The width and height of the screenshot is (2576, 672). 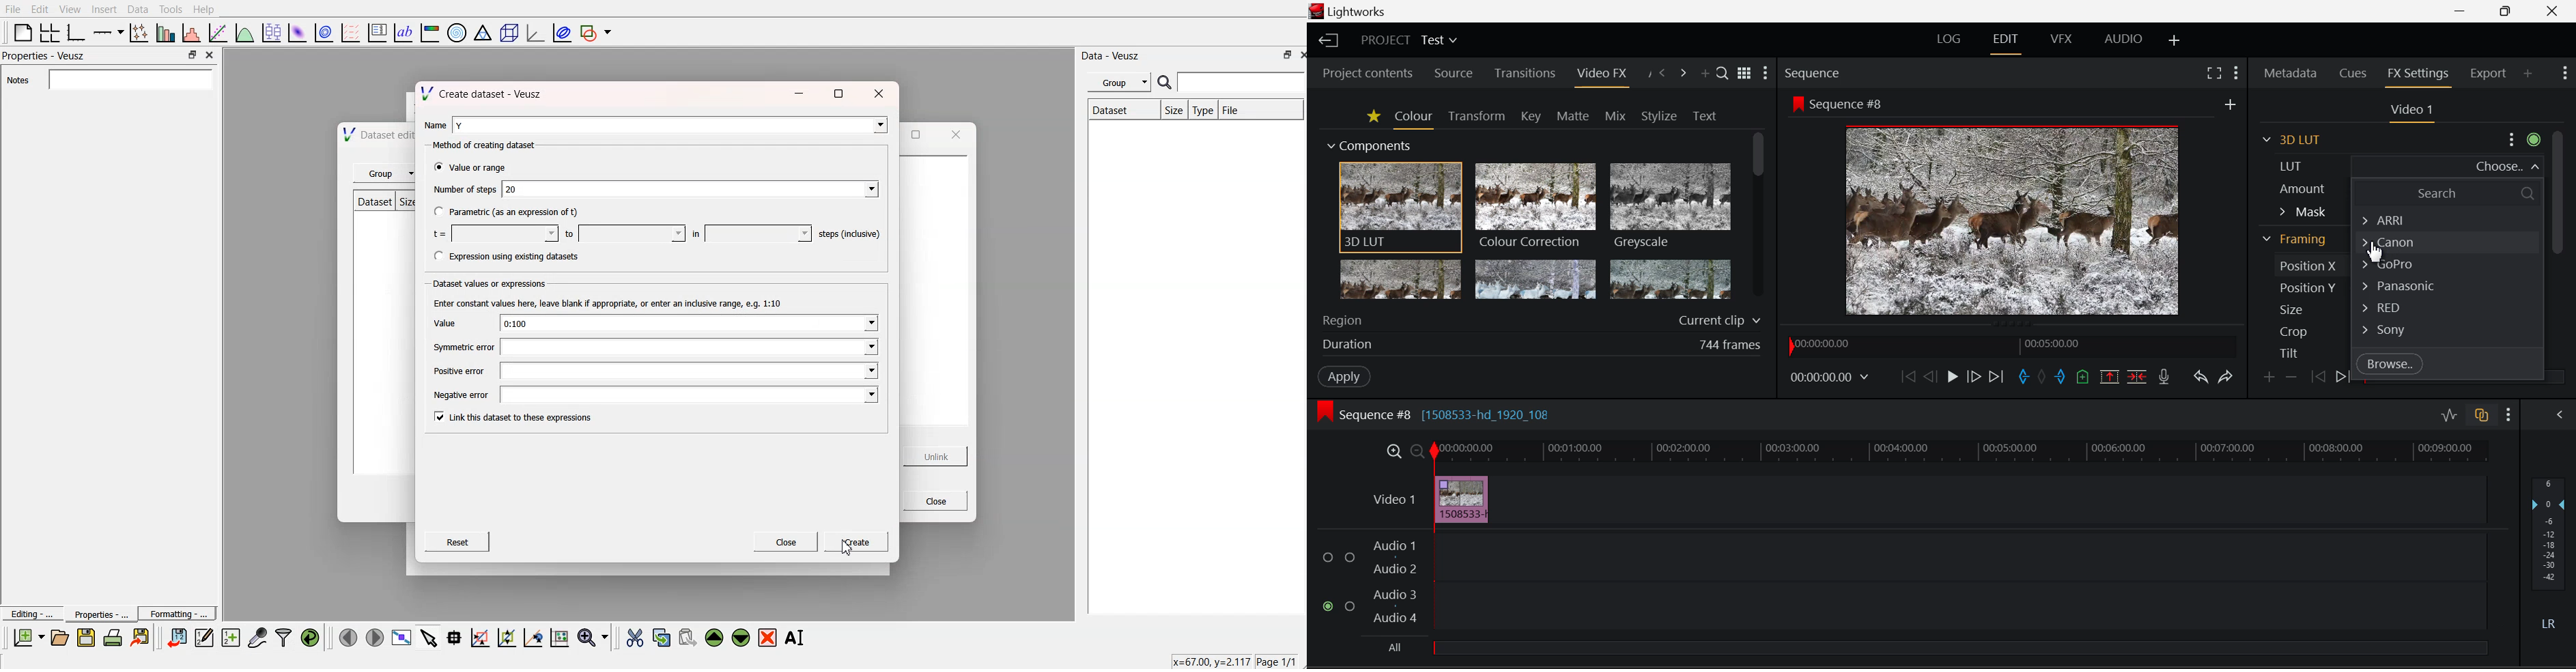 What do you see at coordinates (1756, 217) in the screenshot?
I see `Scroll Bar` at bounding box center [1756, 217].